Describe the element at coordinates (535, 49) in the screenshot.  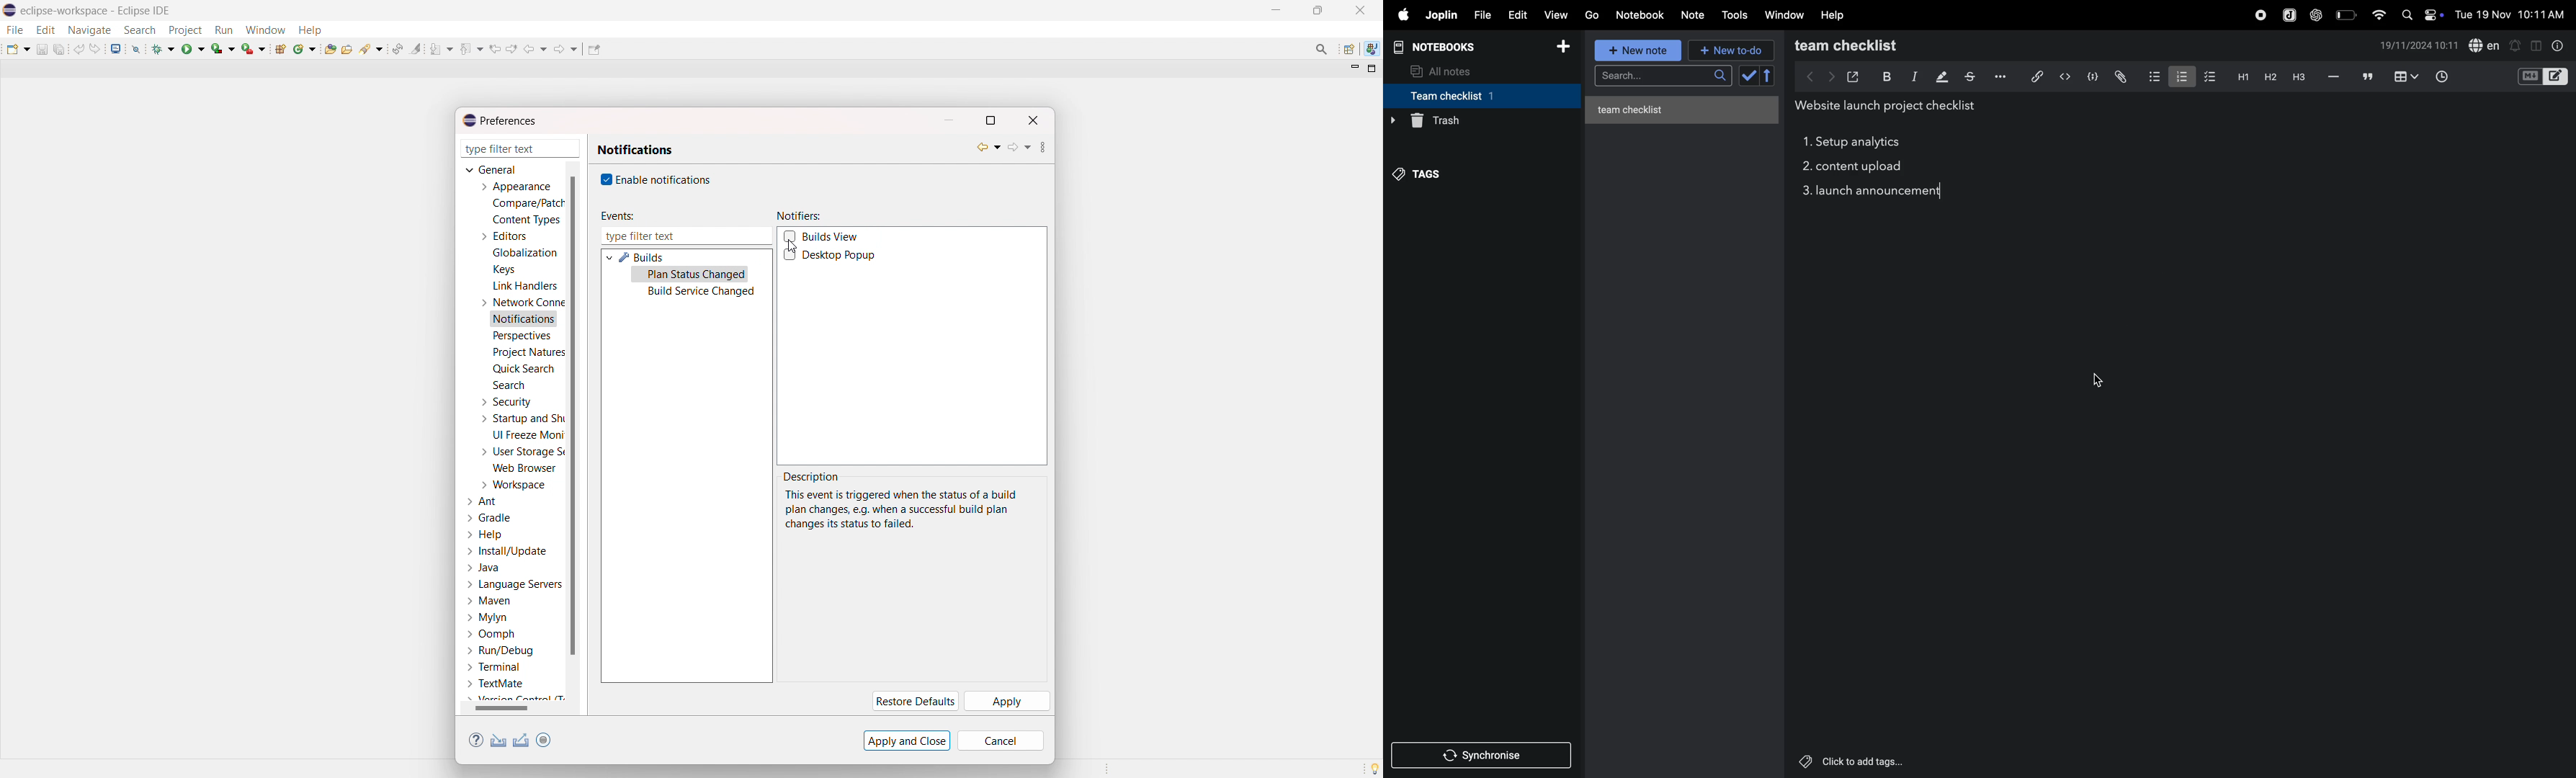
I see `back` at that location.